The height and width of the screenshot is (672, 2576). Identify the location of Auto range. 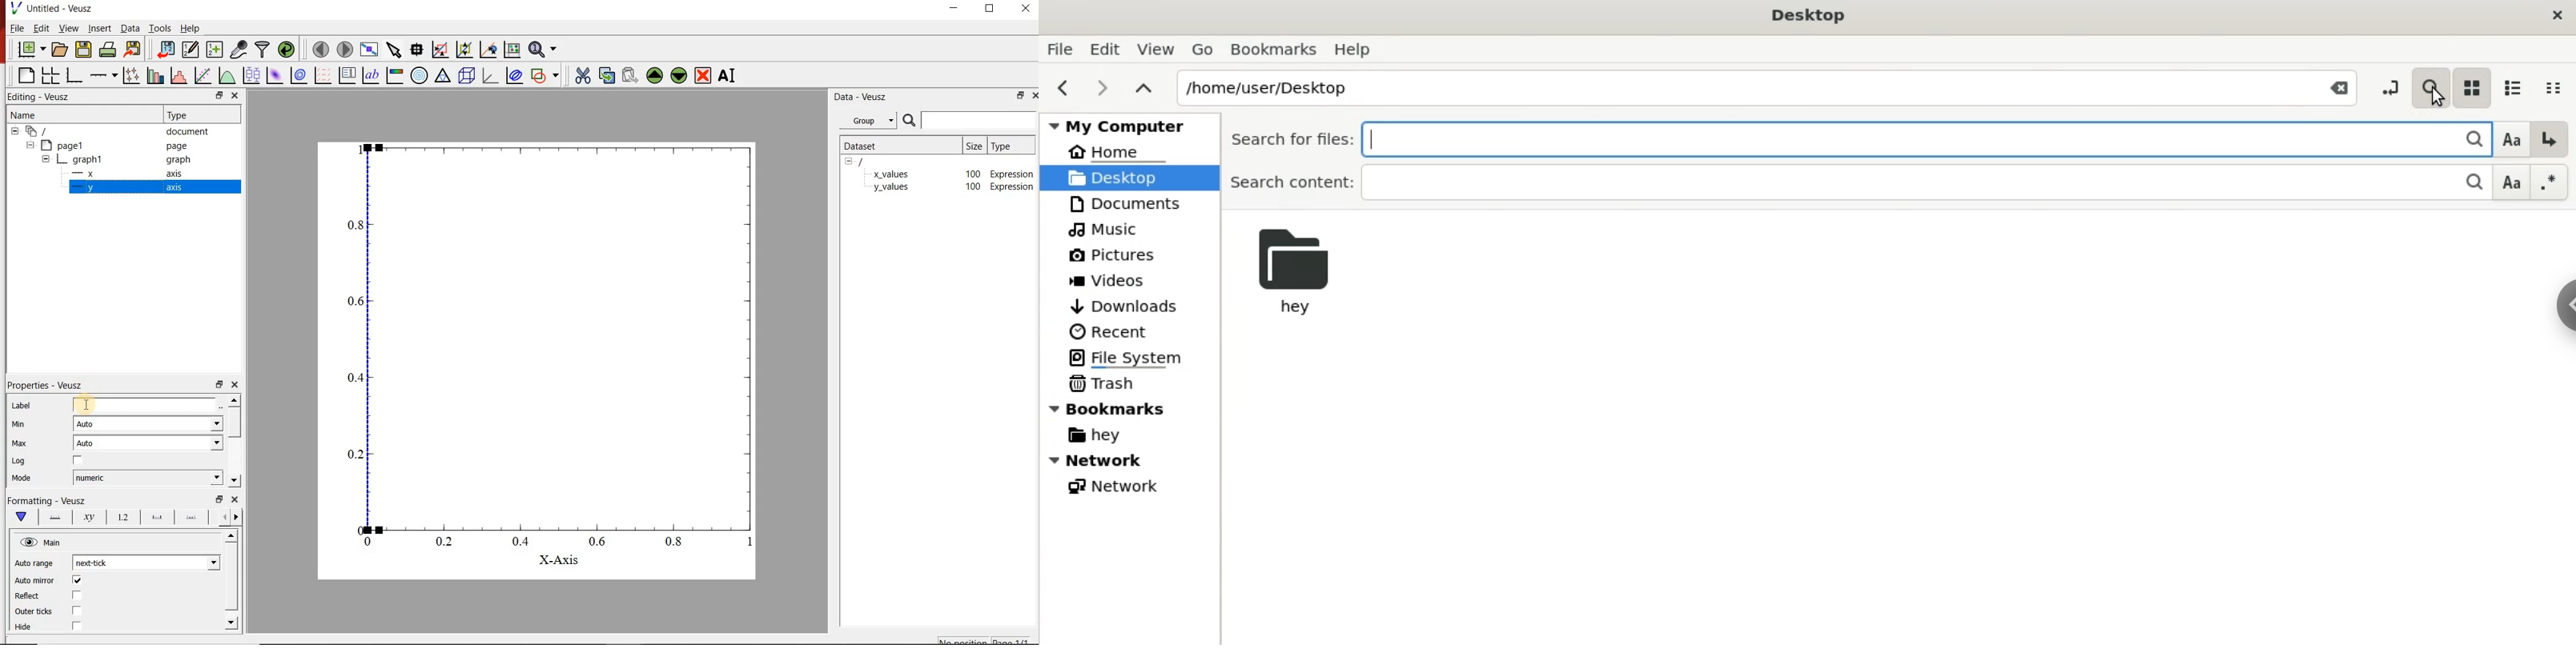
(35, 563).